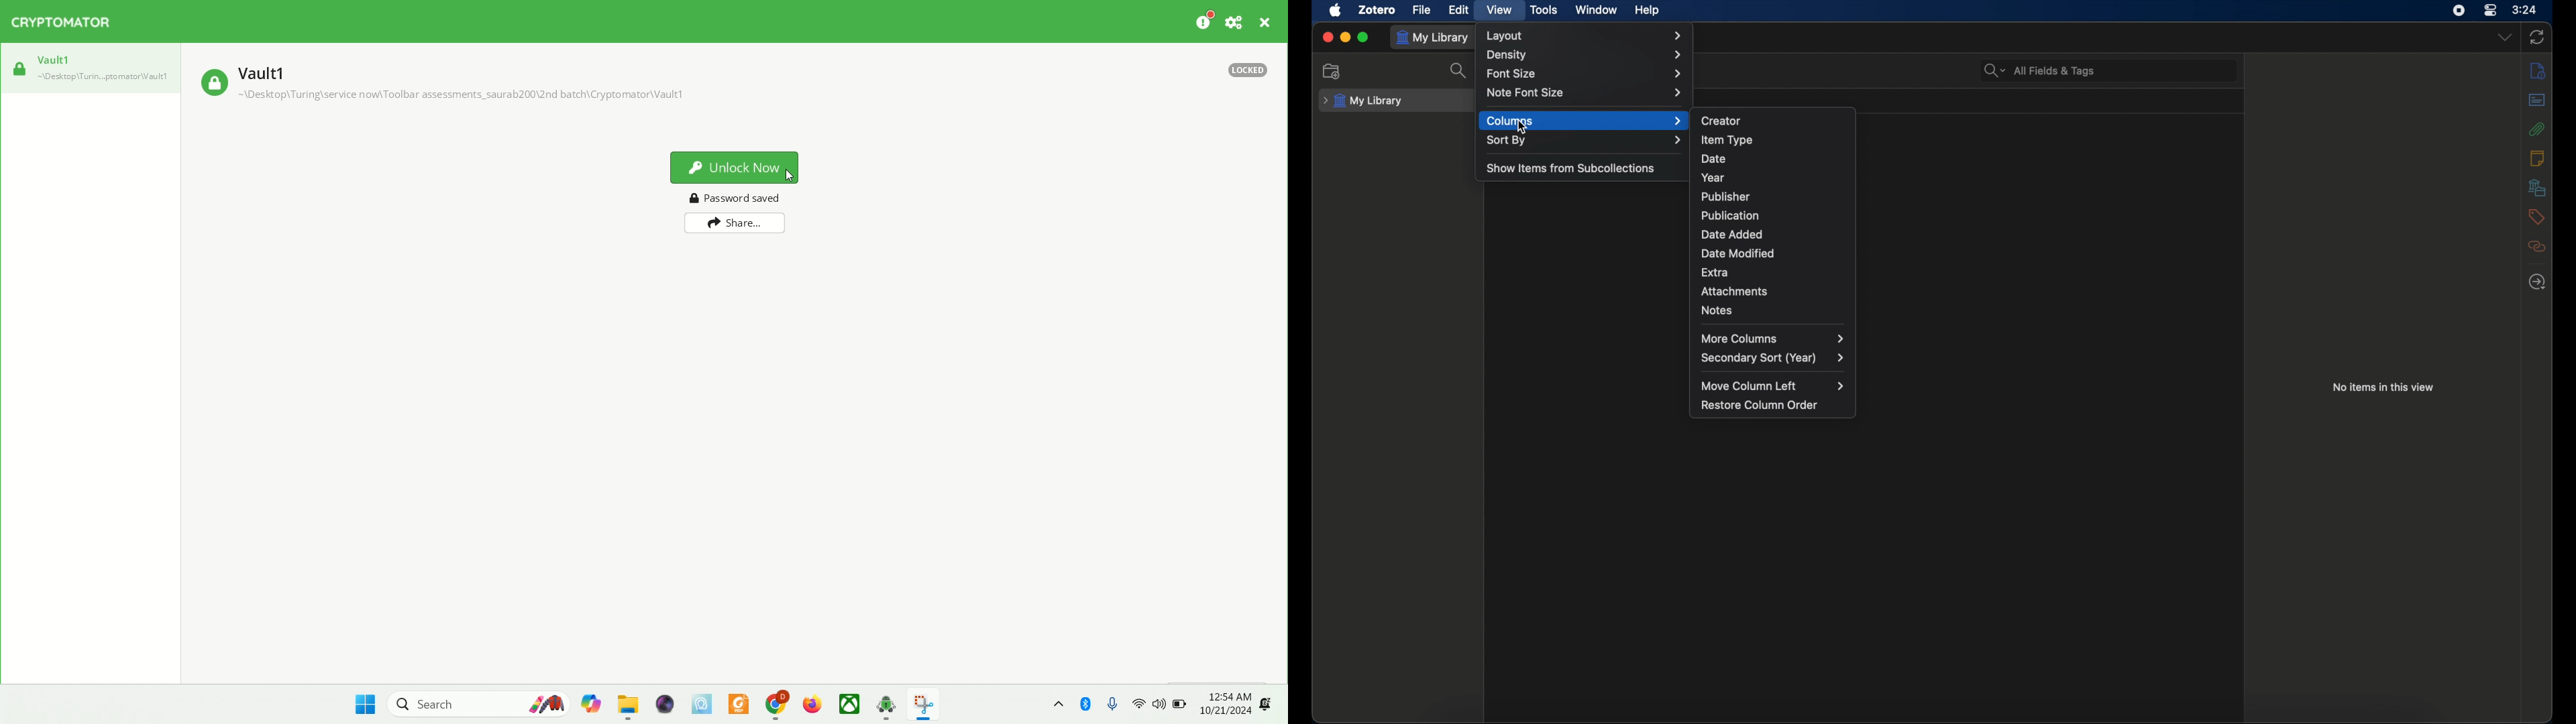 The width and height of the screenshot is (2576, 728). What do you see at coordinates (1738, 253) in the screenshot?
I see `date modified` at bounding box center [1738, 253].